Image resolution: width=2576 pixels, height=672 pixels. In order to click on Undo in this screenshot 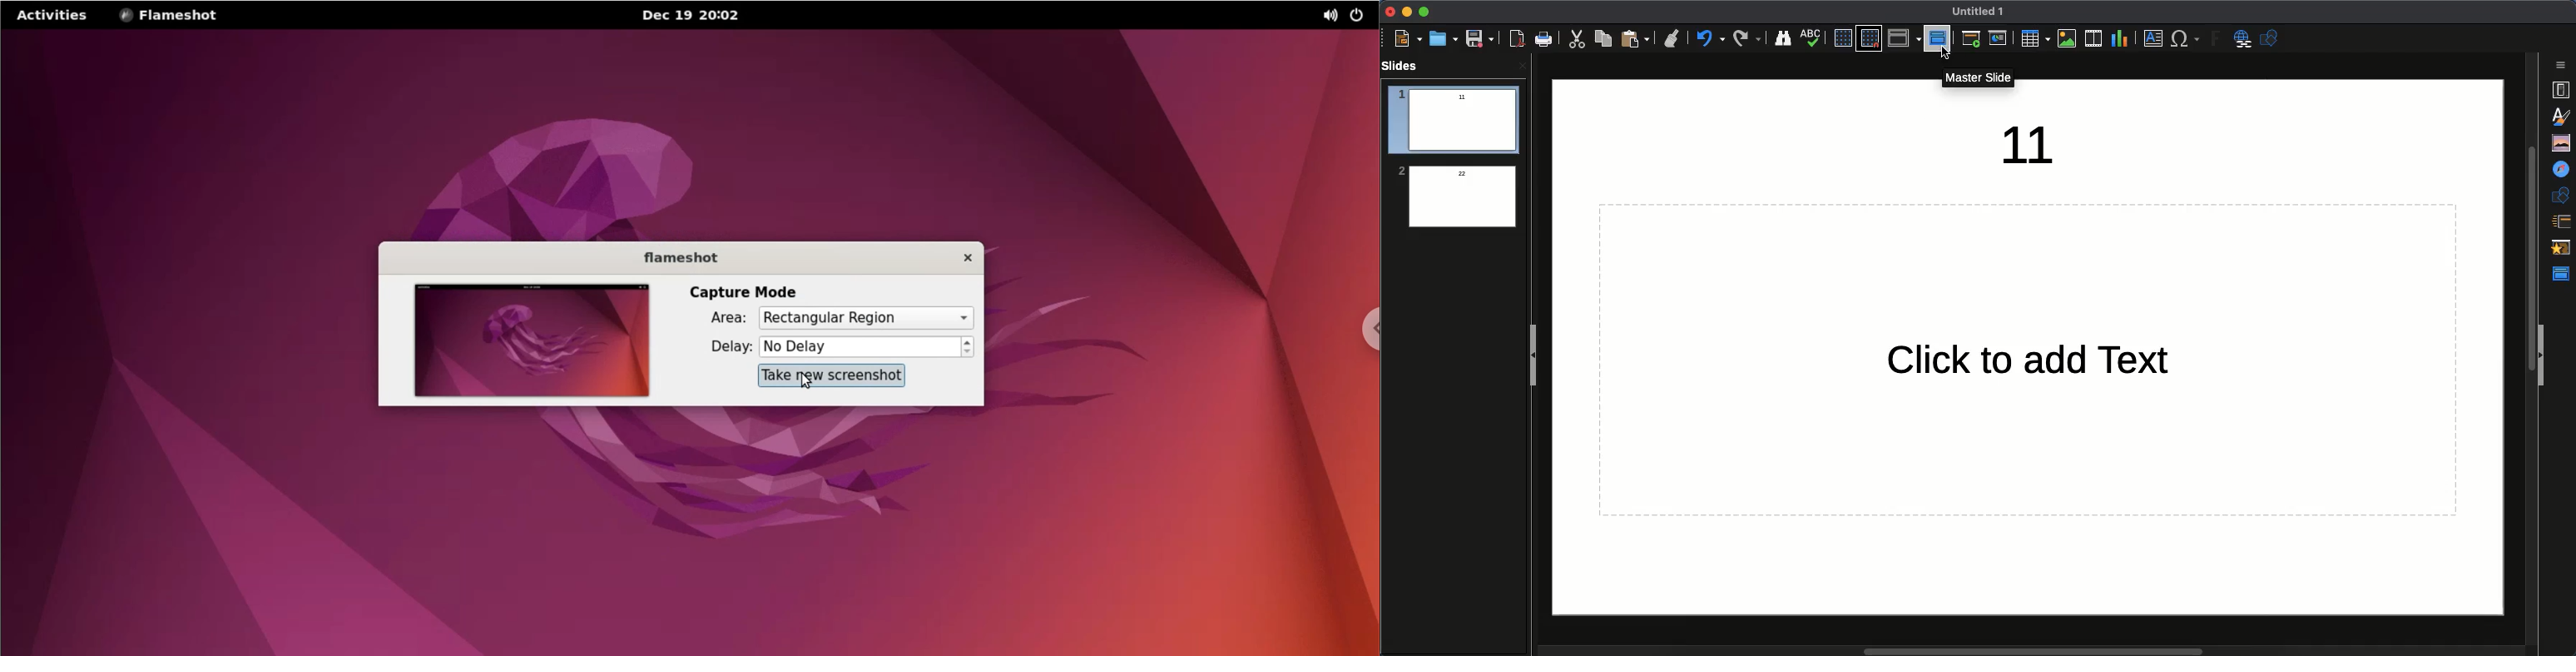, I will do `click(1710, 38)`.